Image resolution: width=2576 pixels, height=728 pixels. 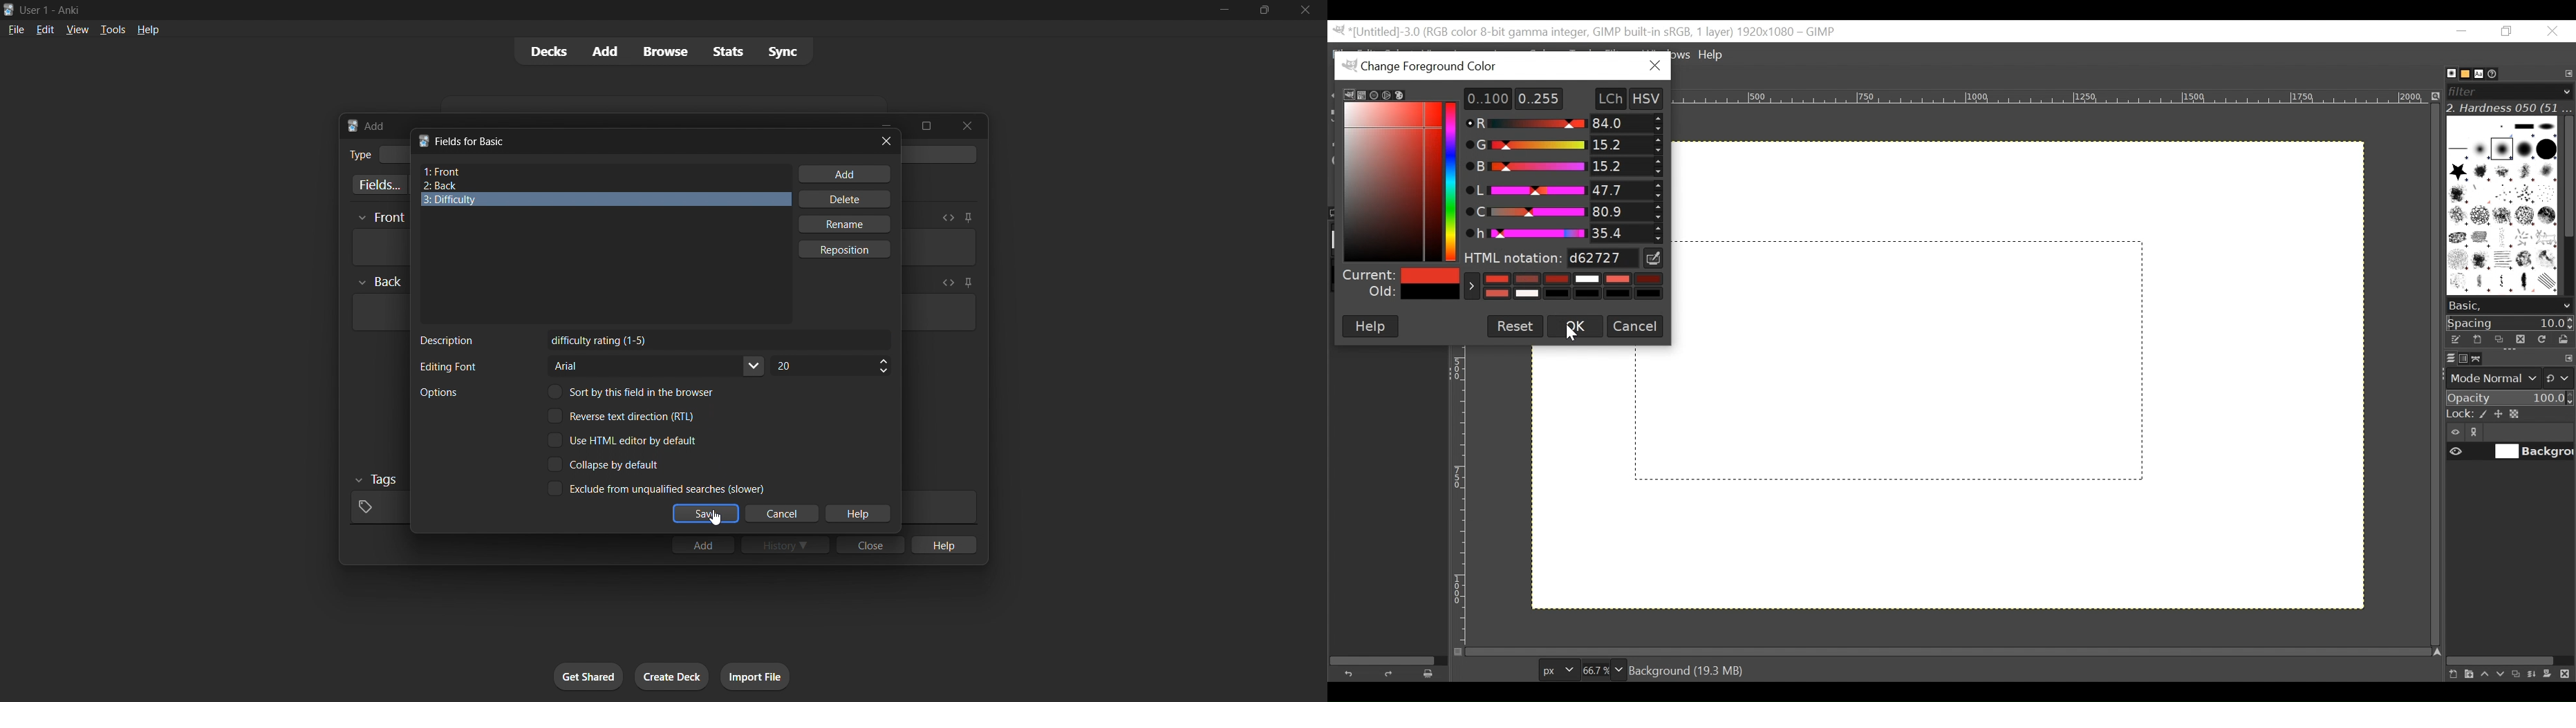 I want to click on Toggle, so click(x=606, y=464).